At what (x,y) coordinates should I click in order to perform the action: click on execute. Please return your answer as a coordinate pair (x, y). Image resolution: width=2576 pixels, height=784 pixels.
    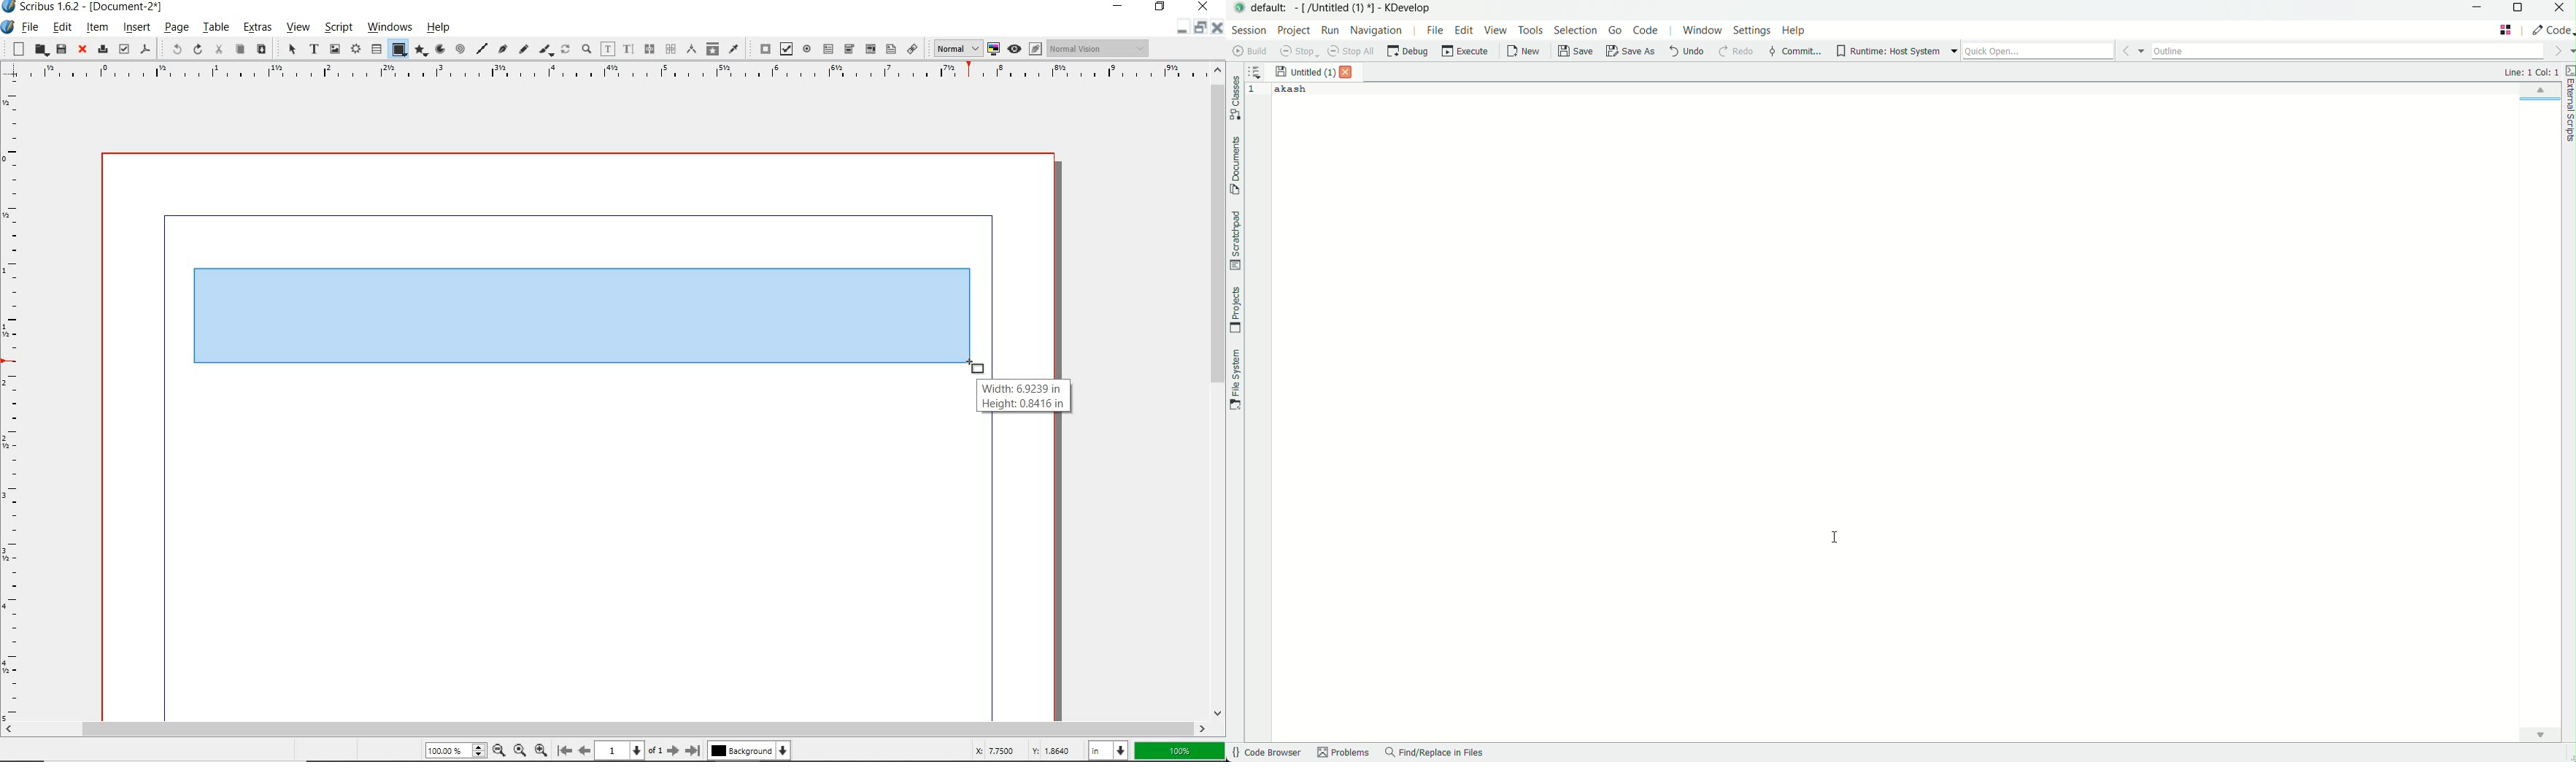
    Looking at the image, I should click on (1466, 52).